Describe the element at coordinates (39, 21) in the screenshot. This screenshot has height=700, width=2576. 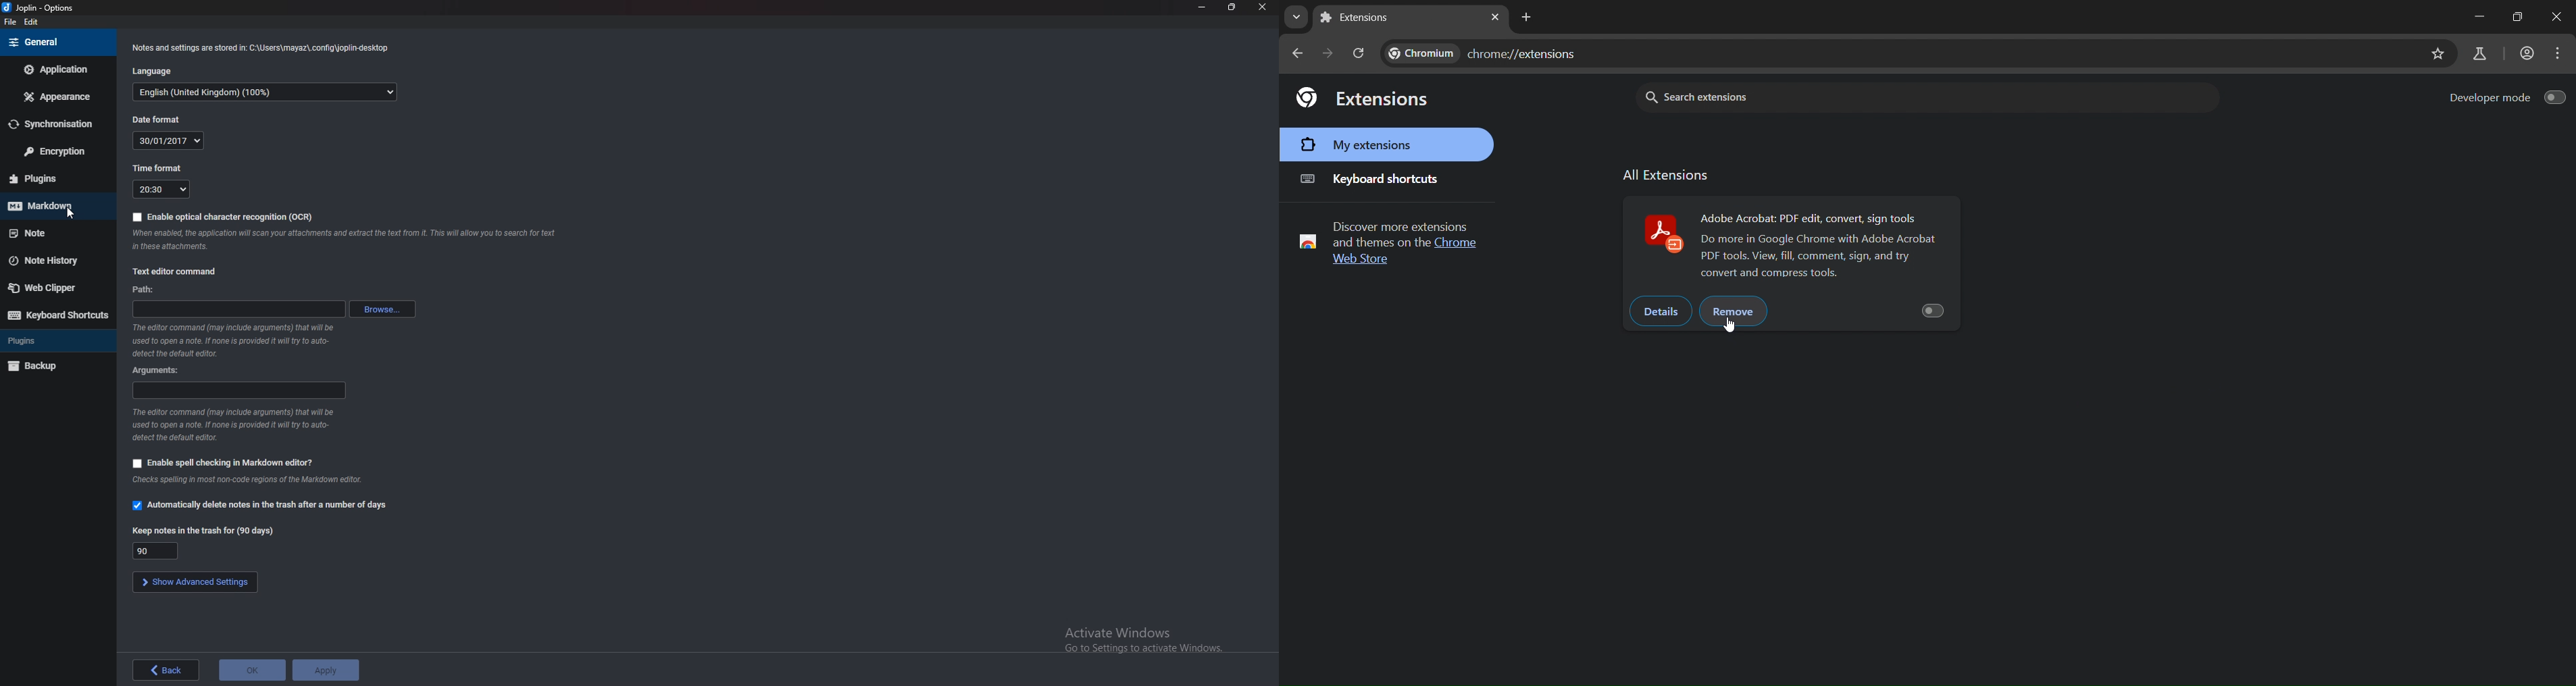
I see `edit` at that location.